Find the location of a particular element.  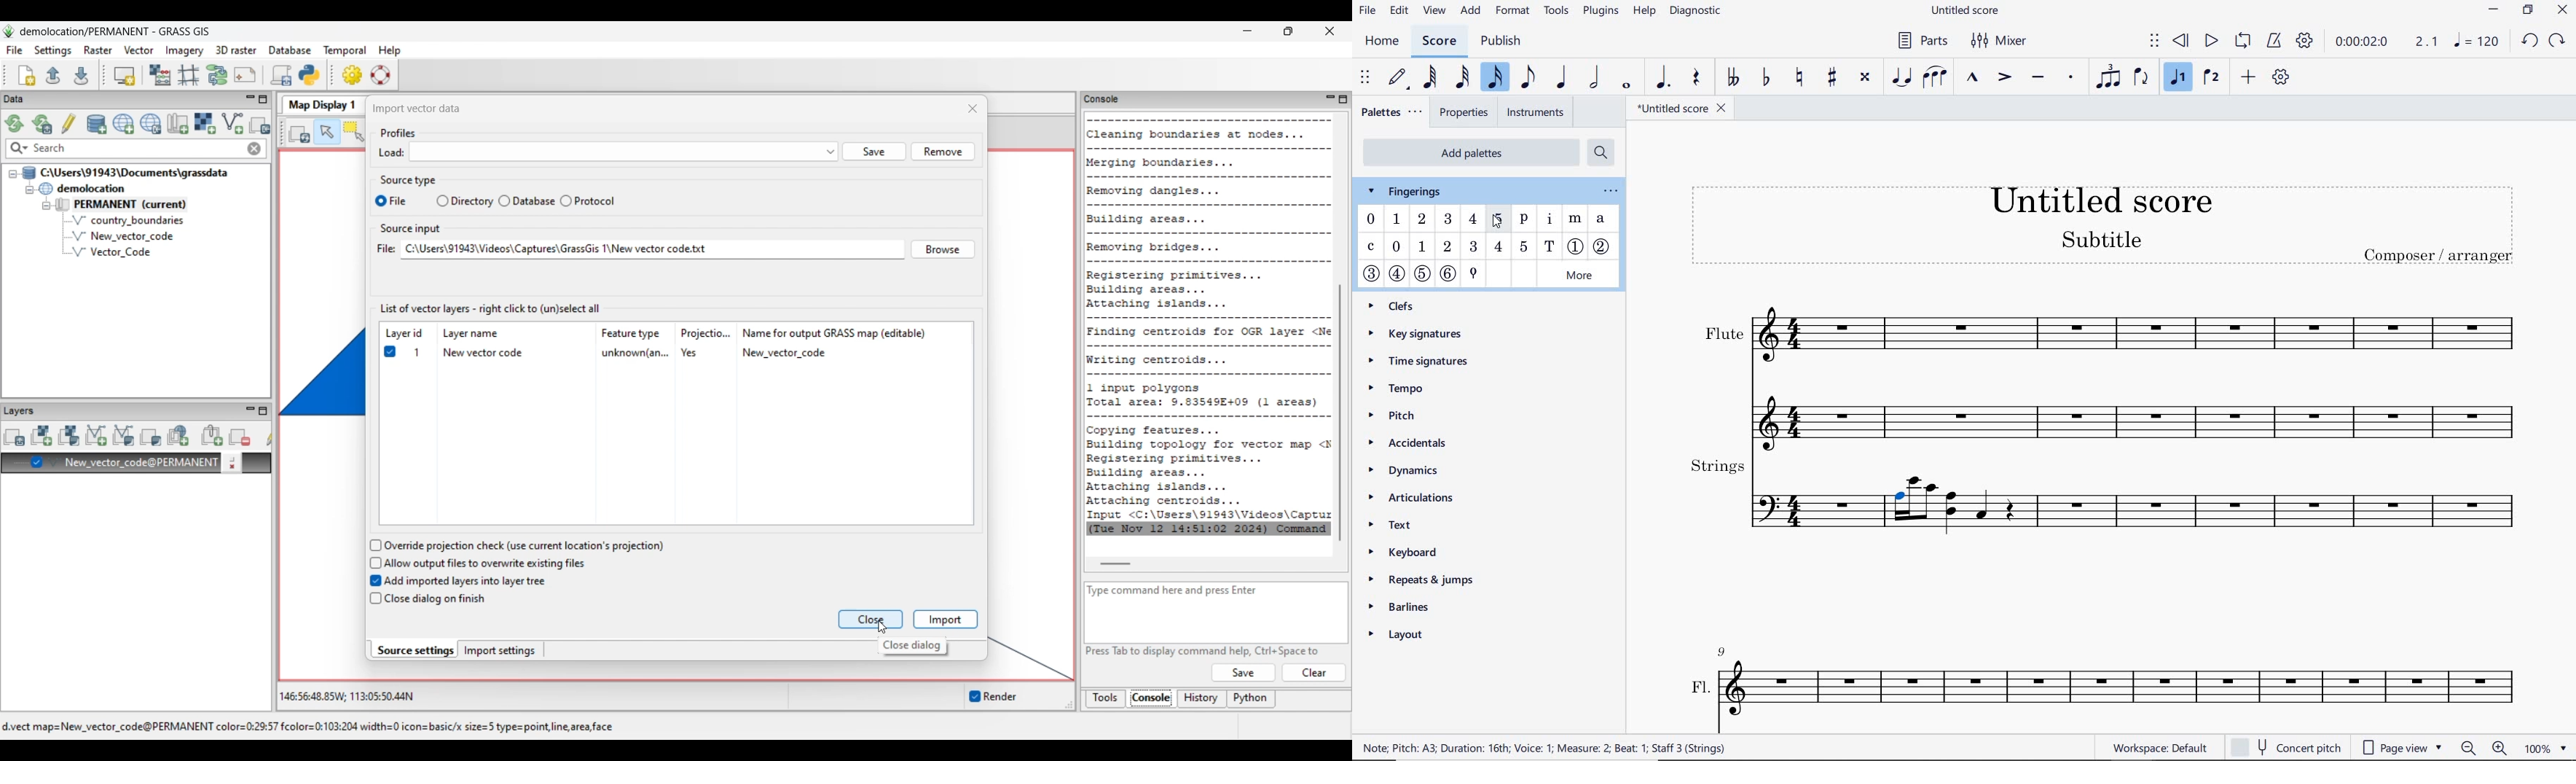

fingering 2 is located at coordinates (1423, 219).